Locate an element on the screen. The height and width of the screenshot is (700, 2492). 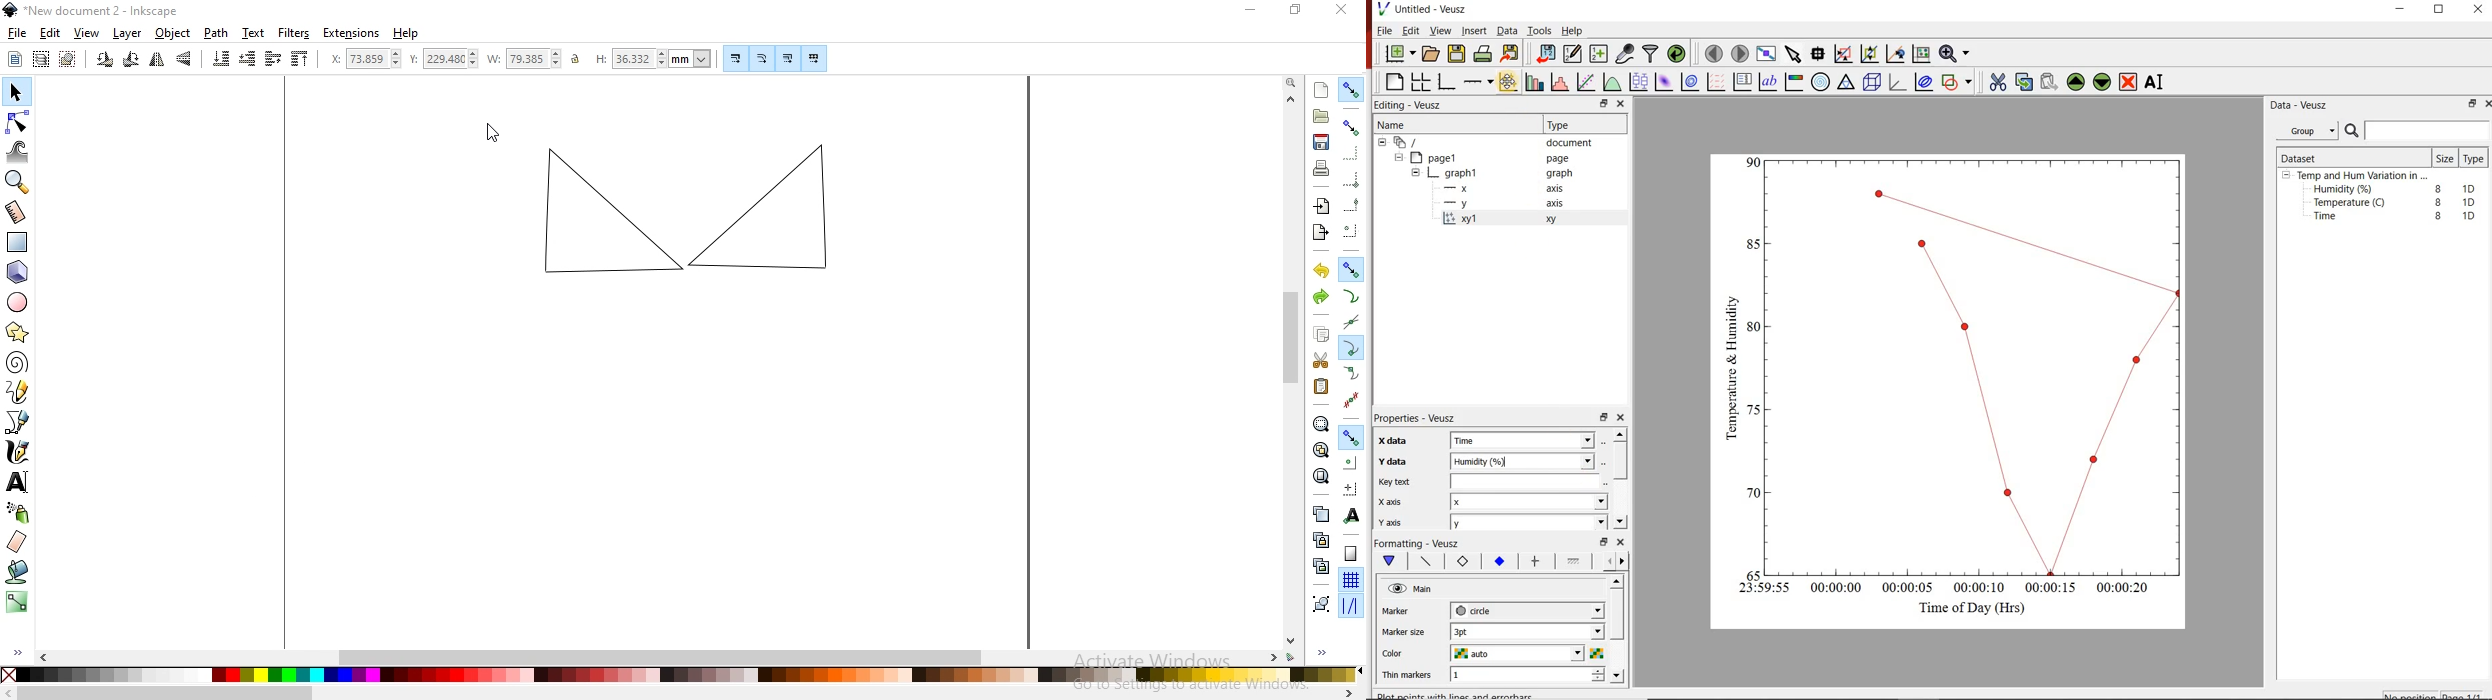
00:00:15 is located at coordinates (2051, 586).